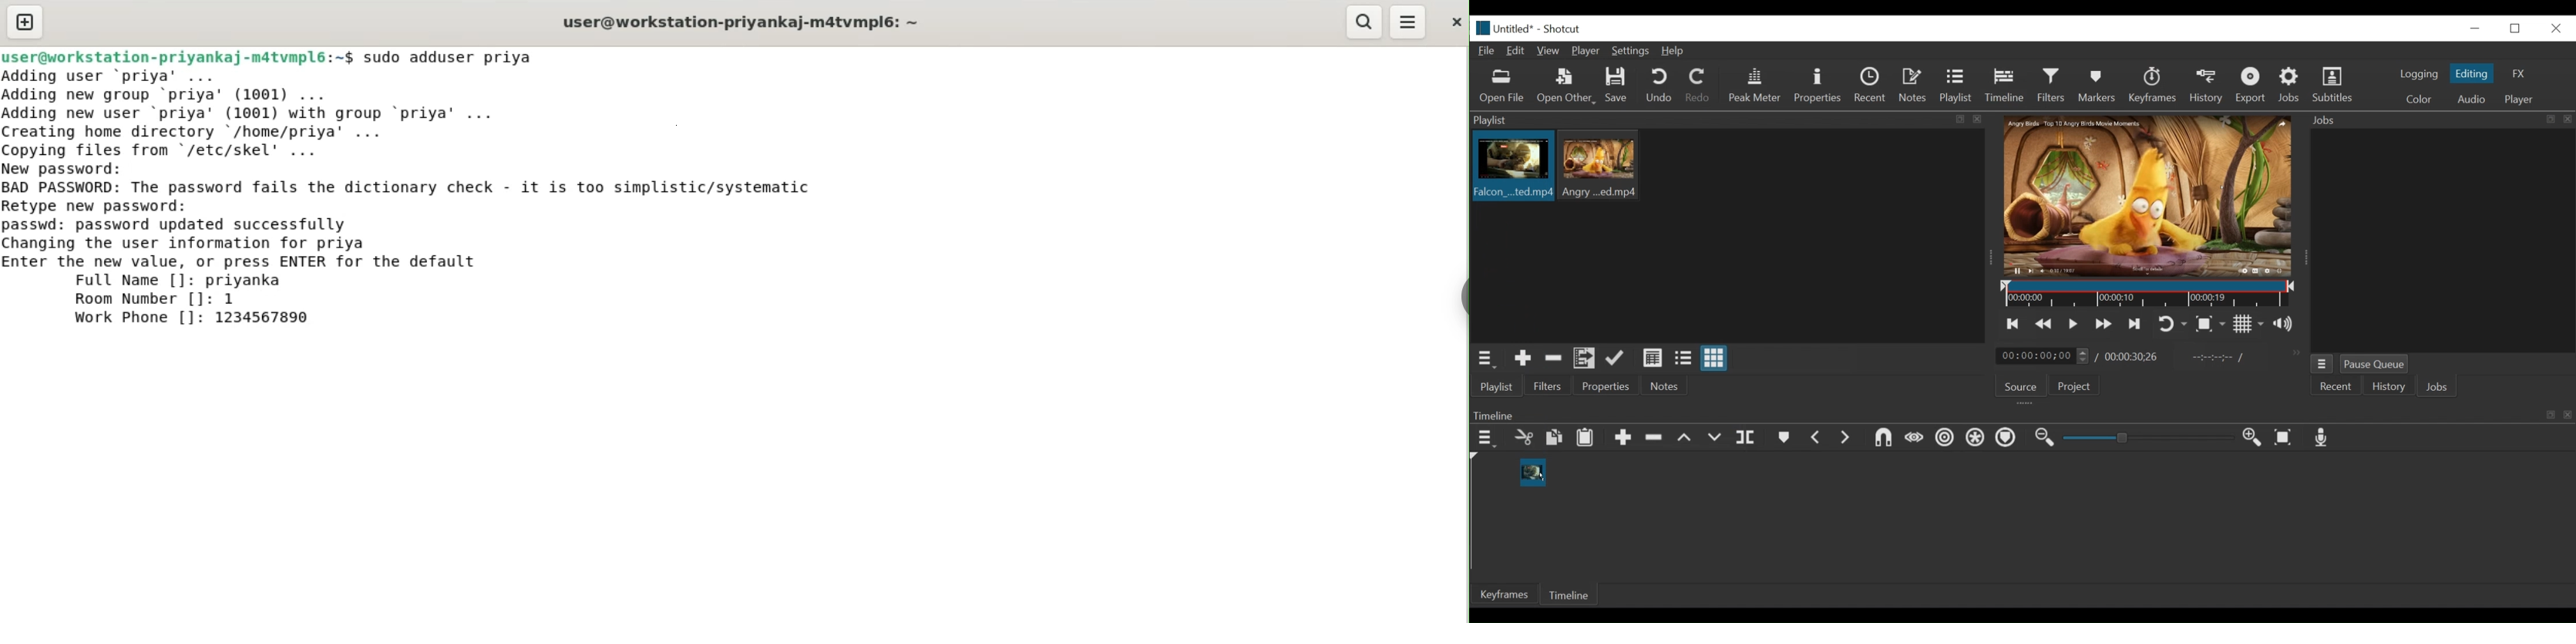  I want to click on skip to the previous point, so click(2013, 324).